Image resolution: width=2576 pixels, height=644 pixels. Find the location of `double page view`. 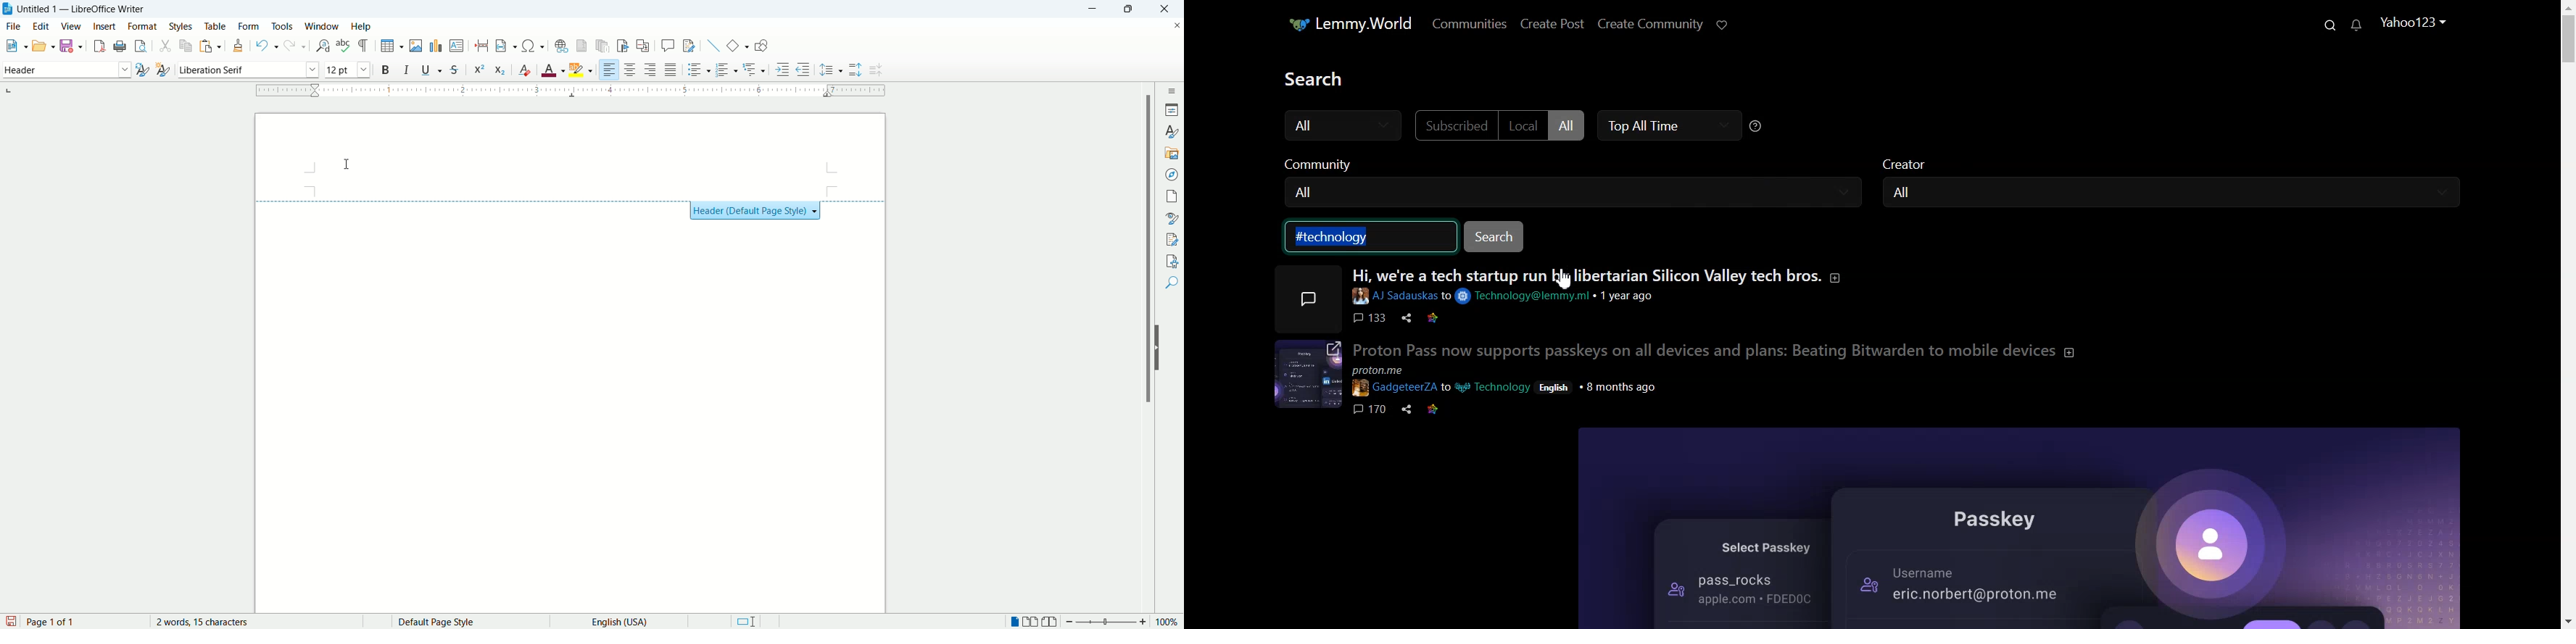

double page view is located at coordinates (1031, 620).